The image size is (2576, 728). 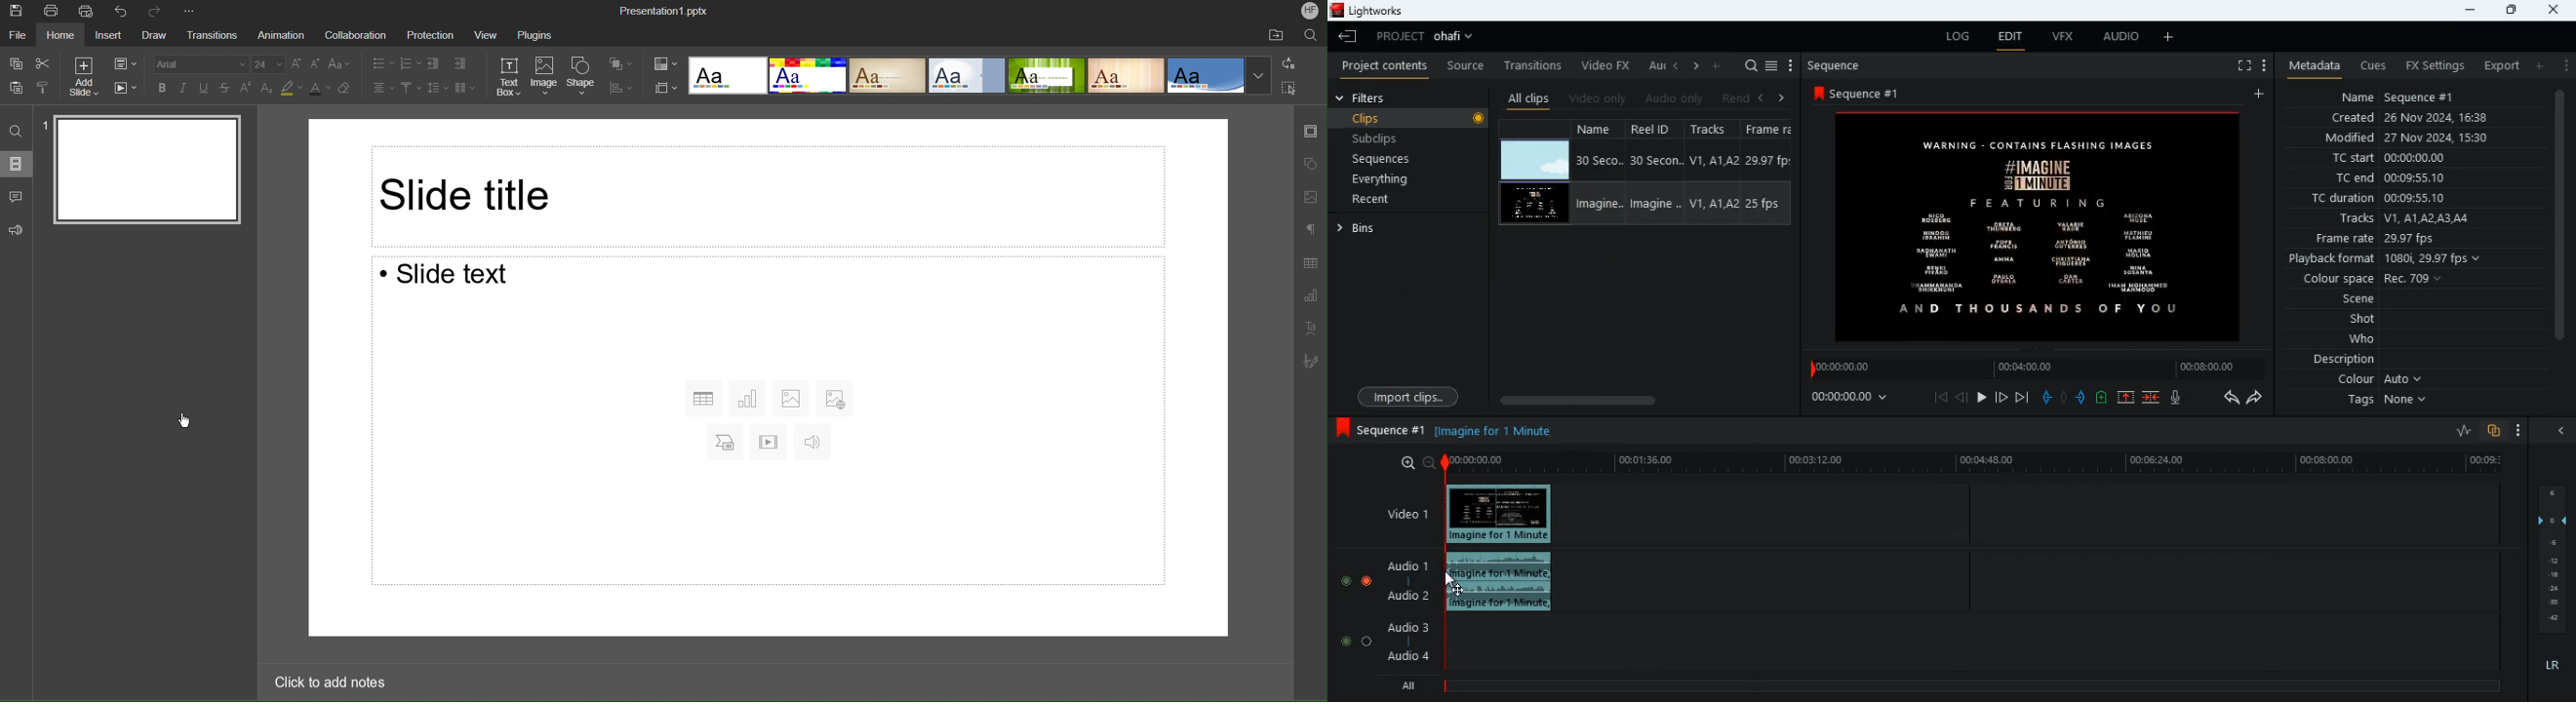 I want to click on end, so click(x=2024, y=399).